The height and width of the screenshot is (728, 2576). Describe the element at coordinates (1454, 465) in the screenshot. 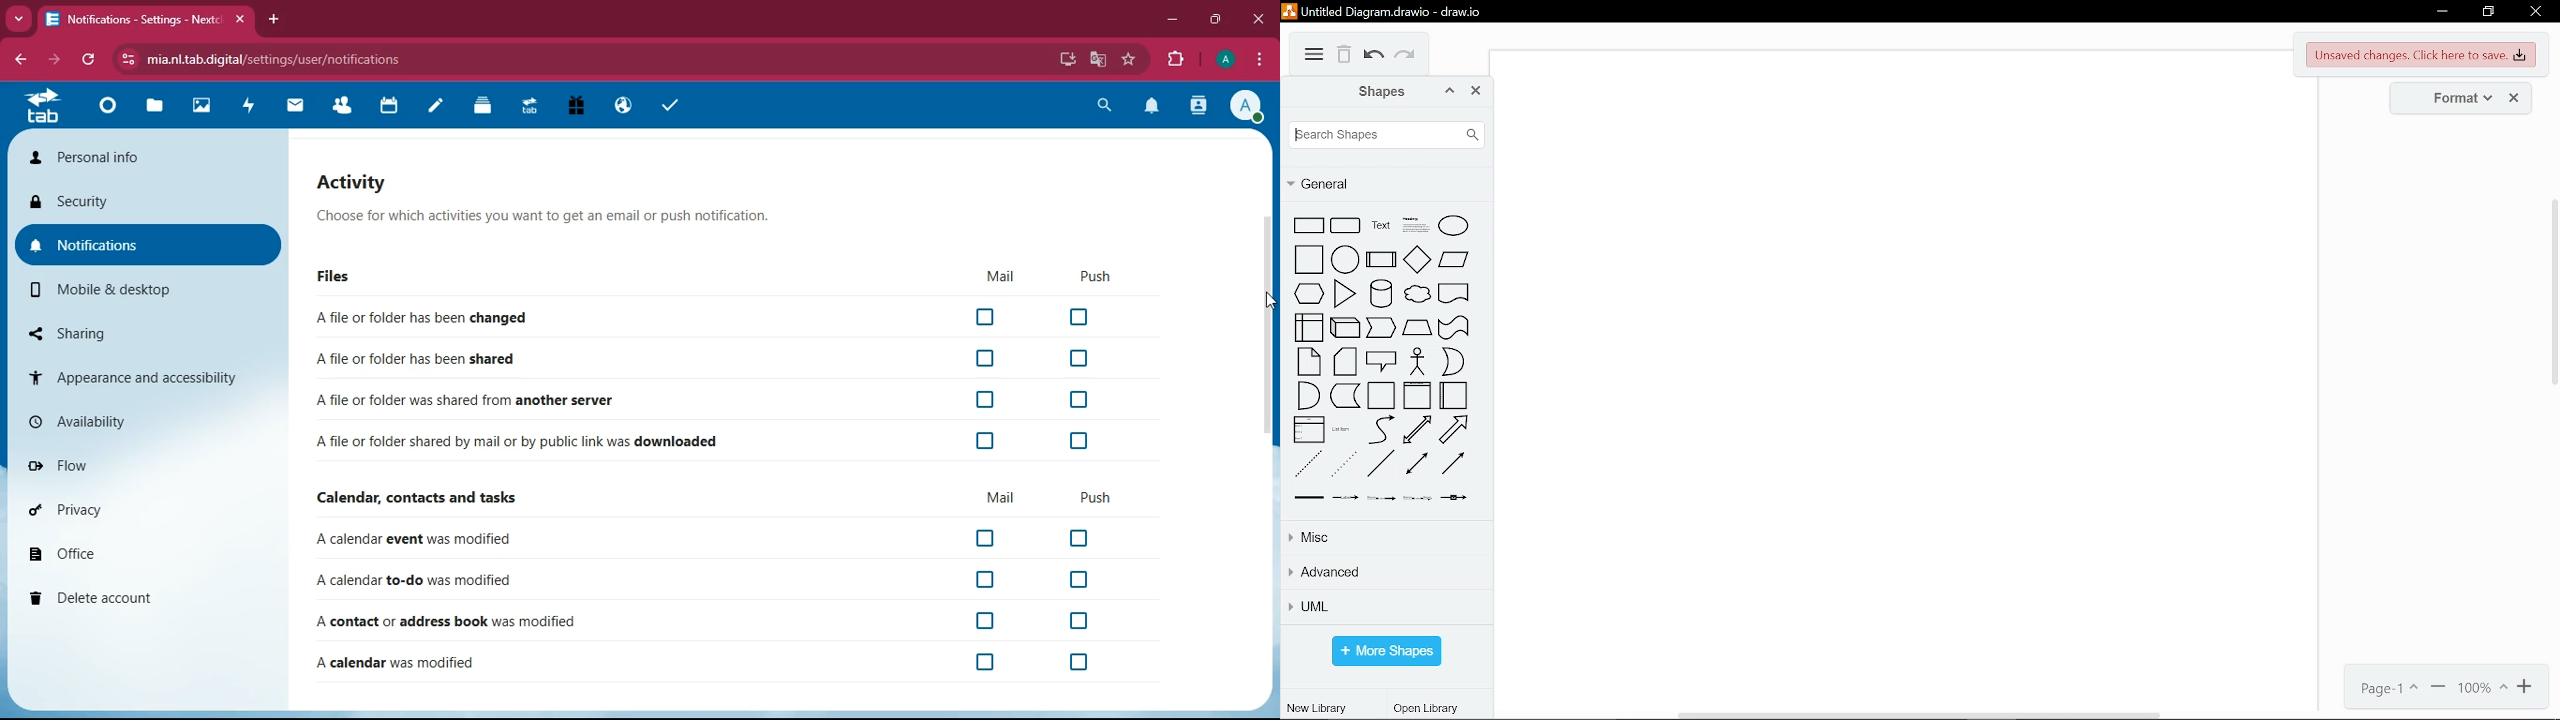

I see `directional connector` at that location.